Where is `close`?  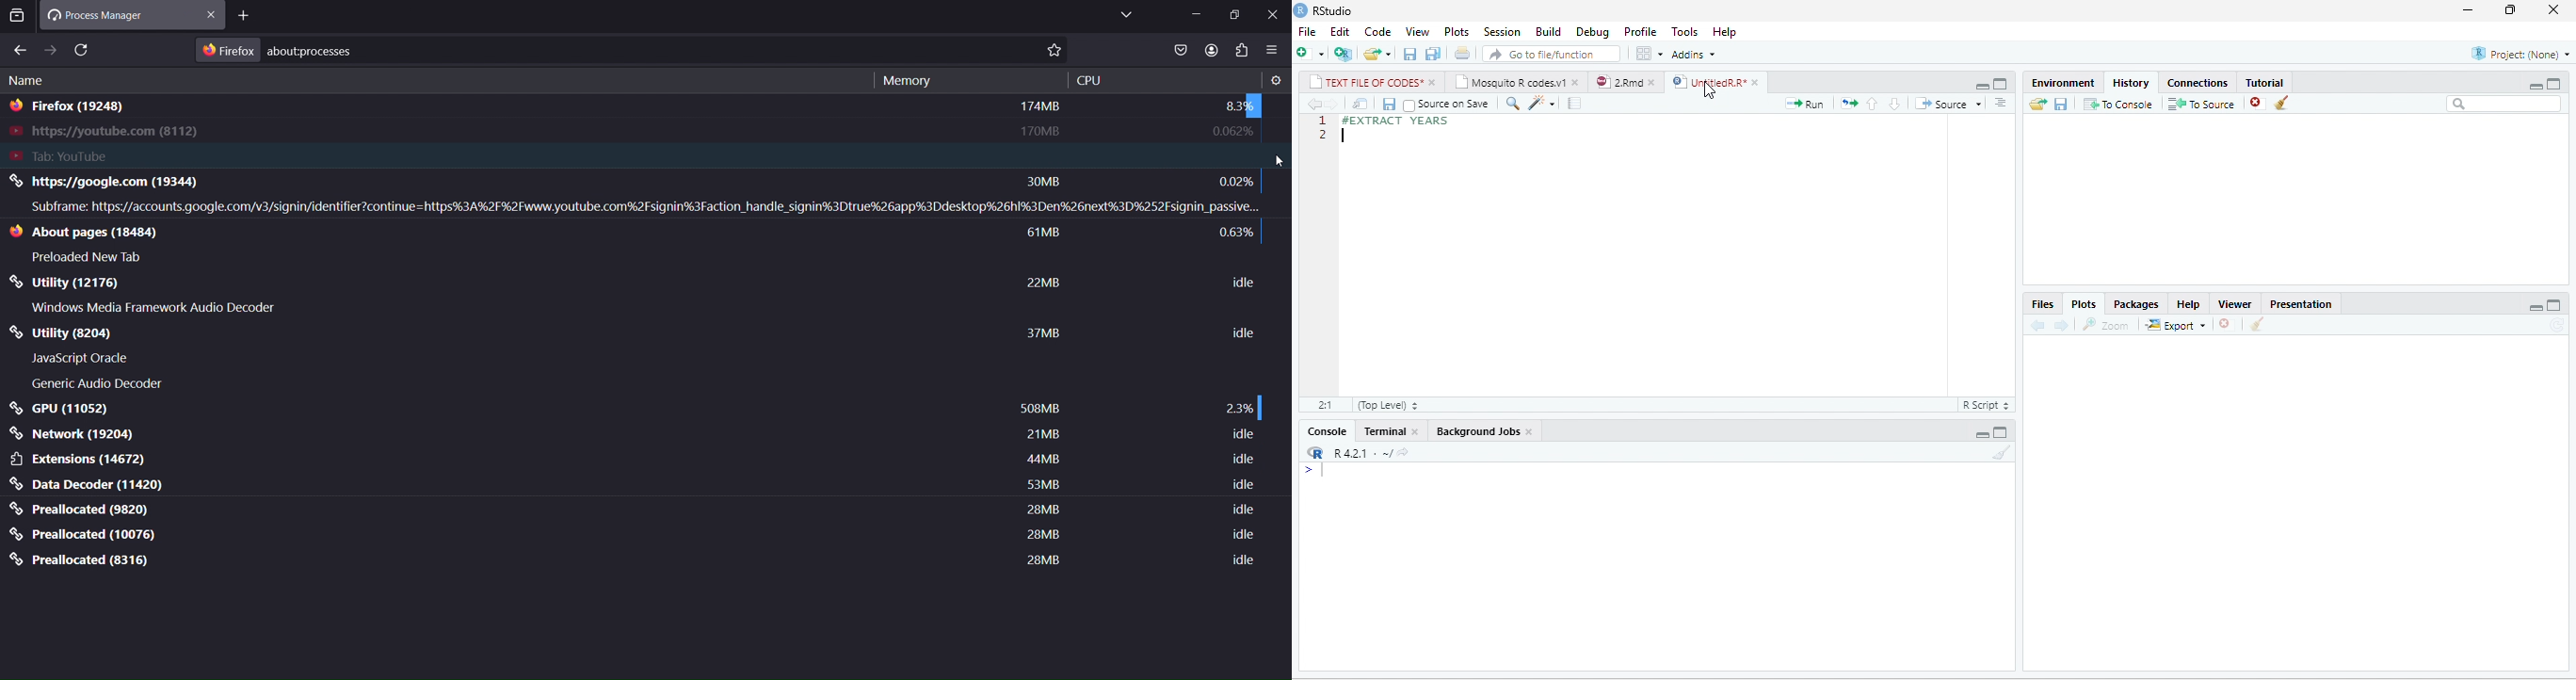
close is located at coordinates (245, 13).